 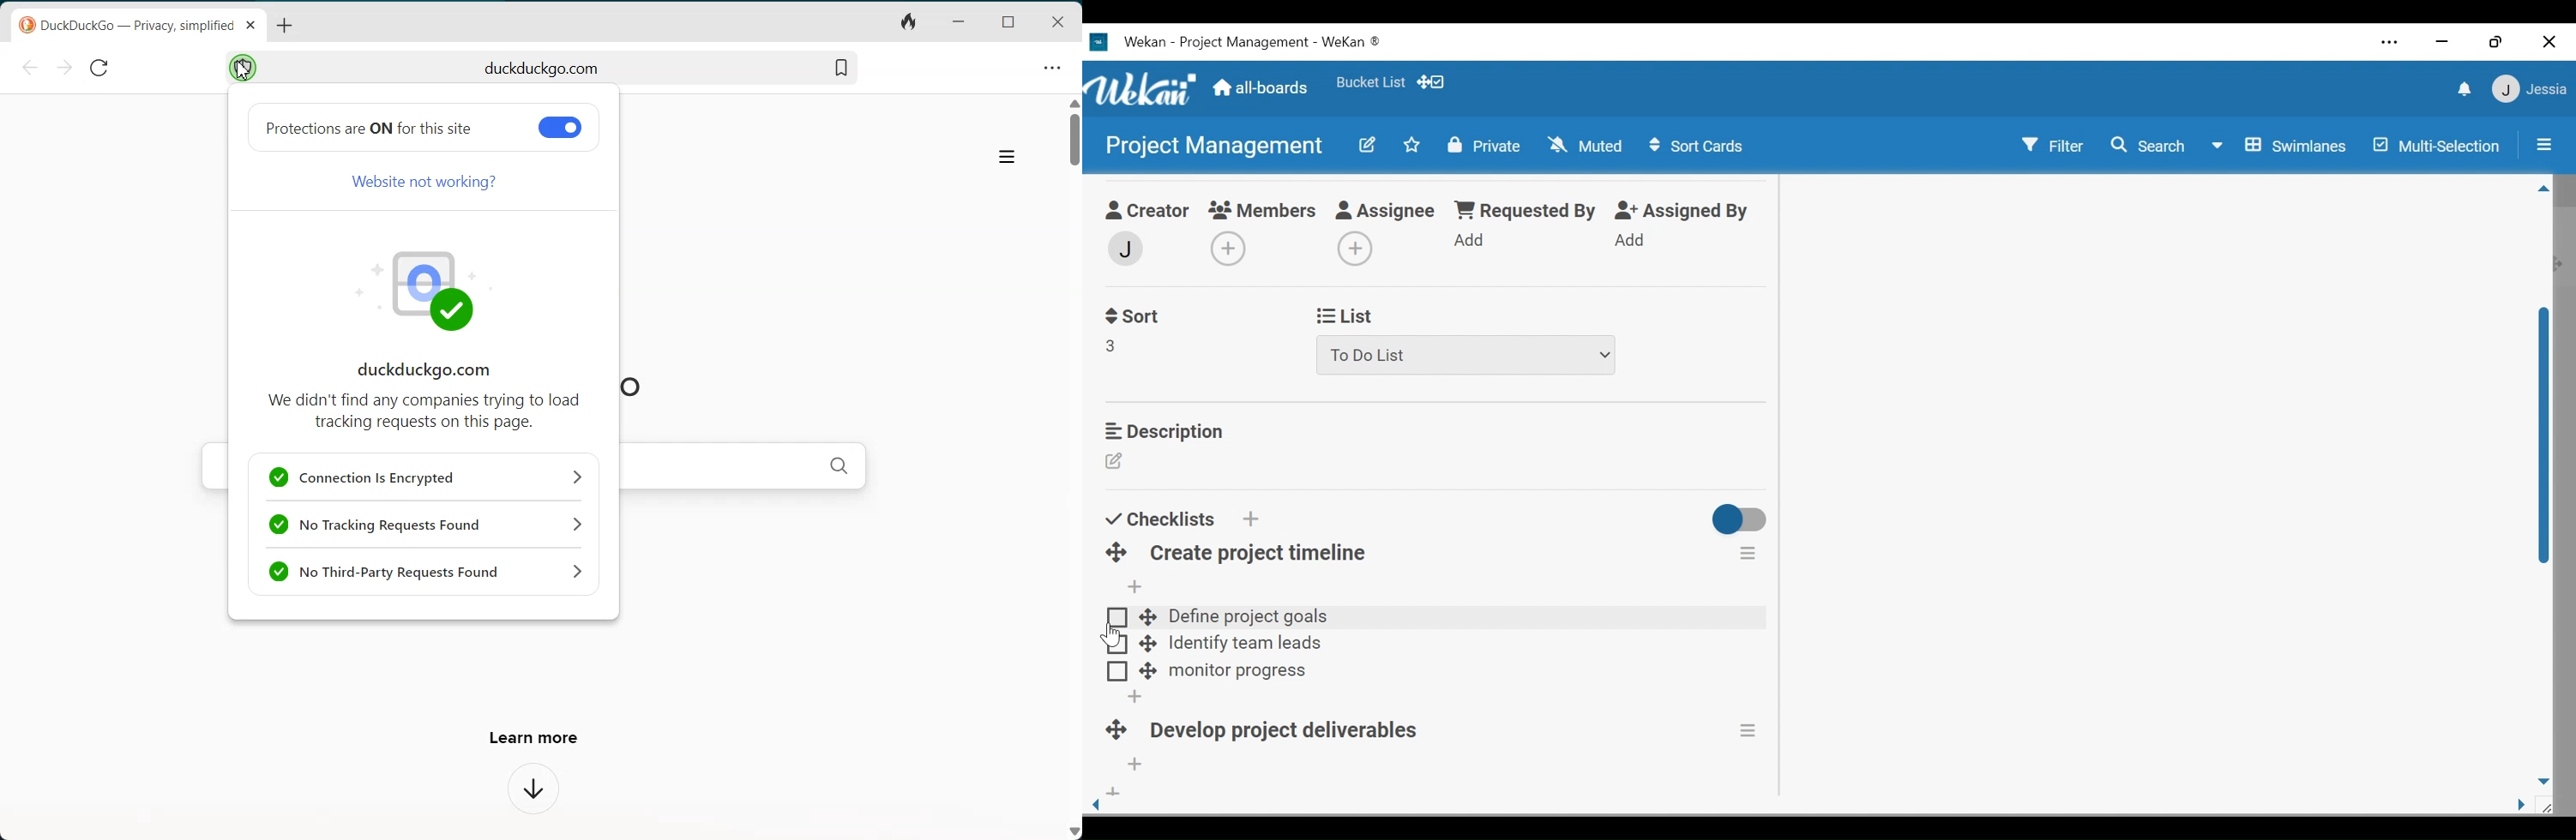 What do you see at coordinates (1058, 21) in the screenshot?
I see `Close` at bounding box center [1058, 21].